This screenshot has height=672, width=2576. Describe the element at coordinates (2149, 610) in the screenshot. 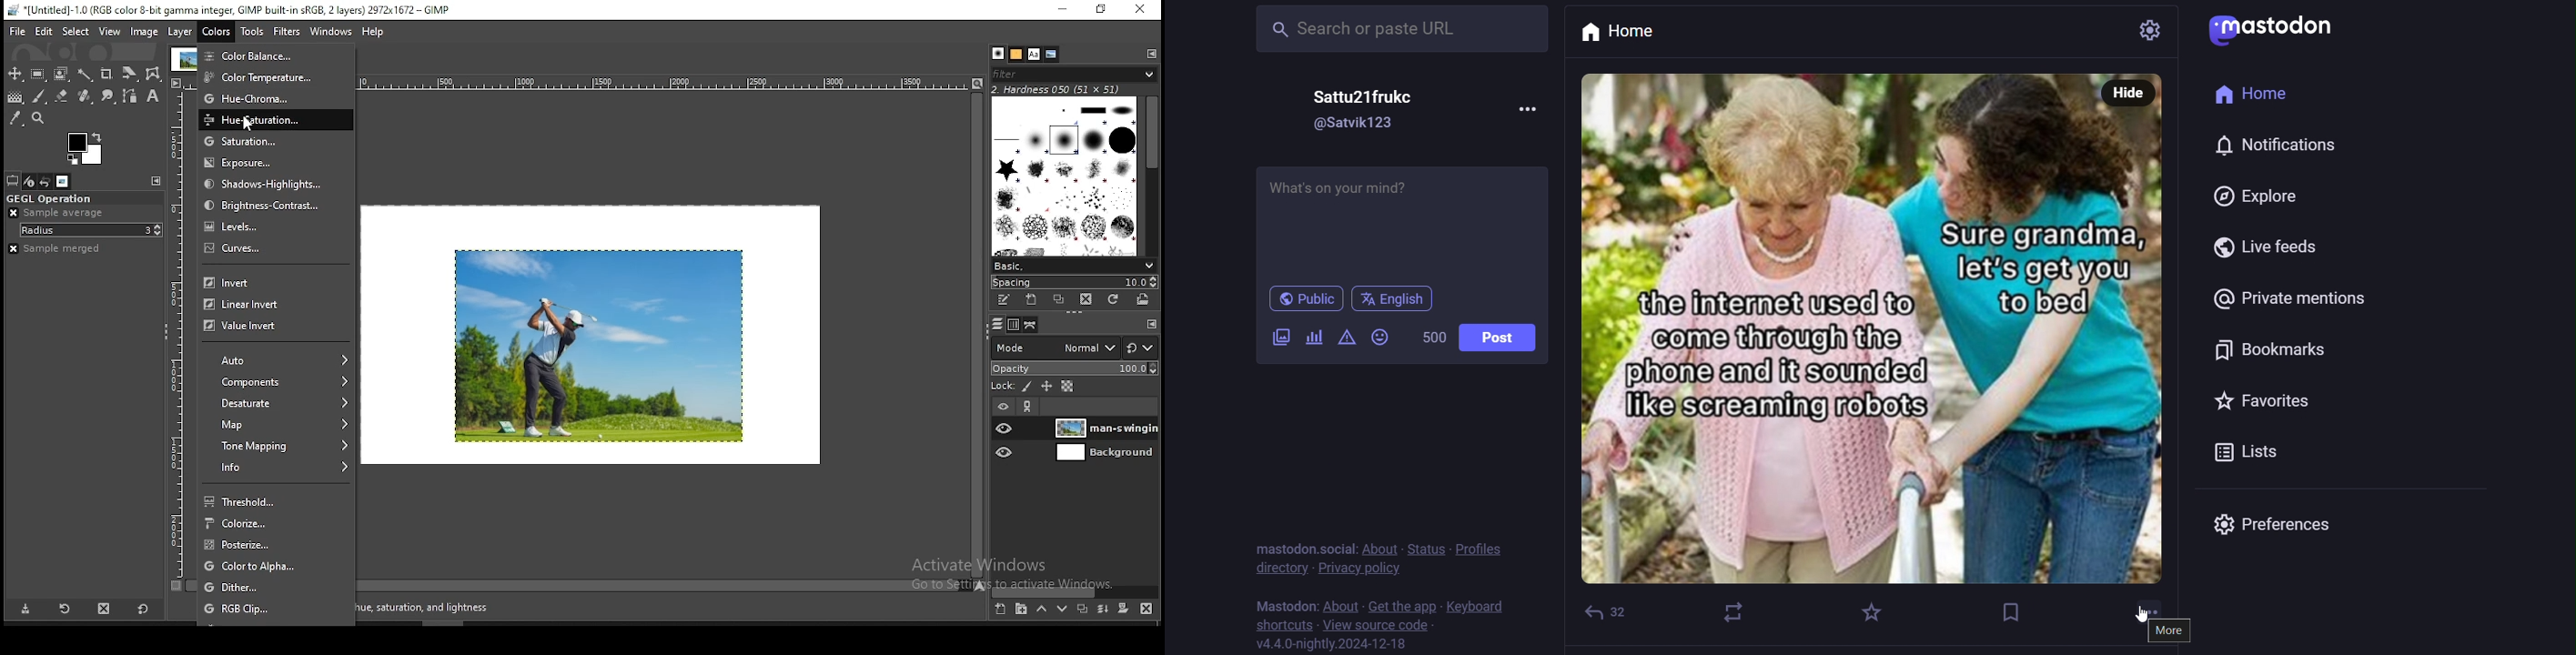

I see `more` at that location.